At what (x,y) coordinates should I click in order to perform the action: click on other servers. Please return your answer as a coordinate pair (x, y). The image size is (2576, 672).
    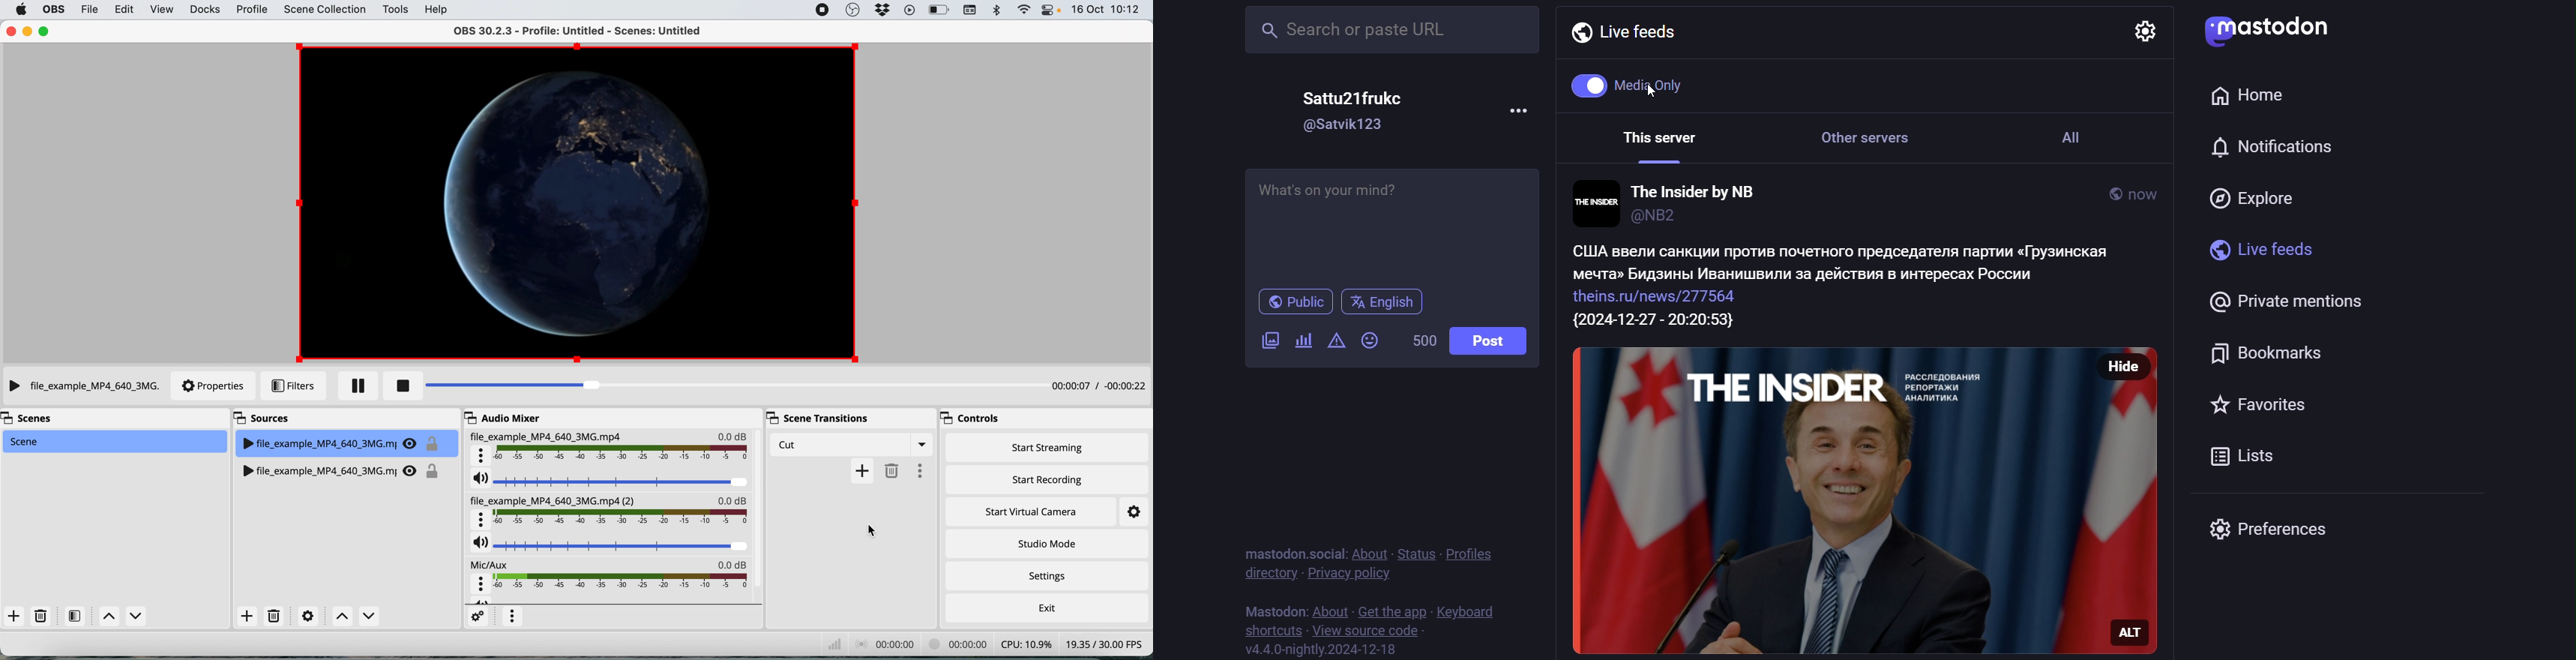
    Looking at the image, I should click on (1874, 144).